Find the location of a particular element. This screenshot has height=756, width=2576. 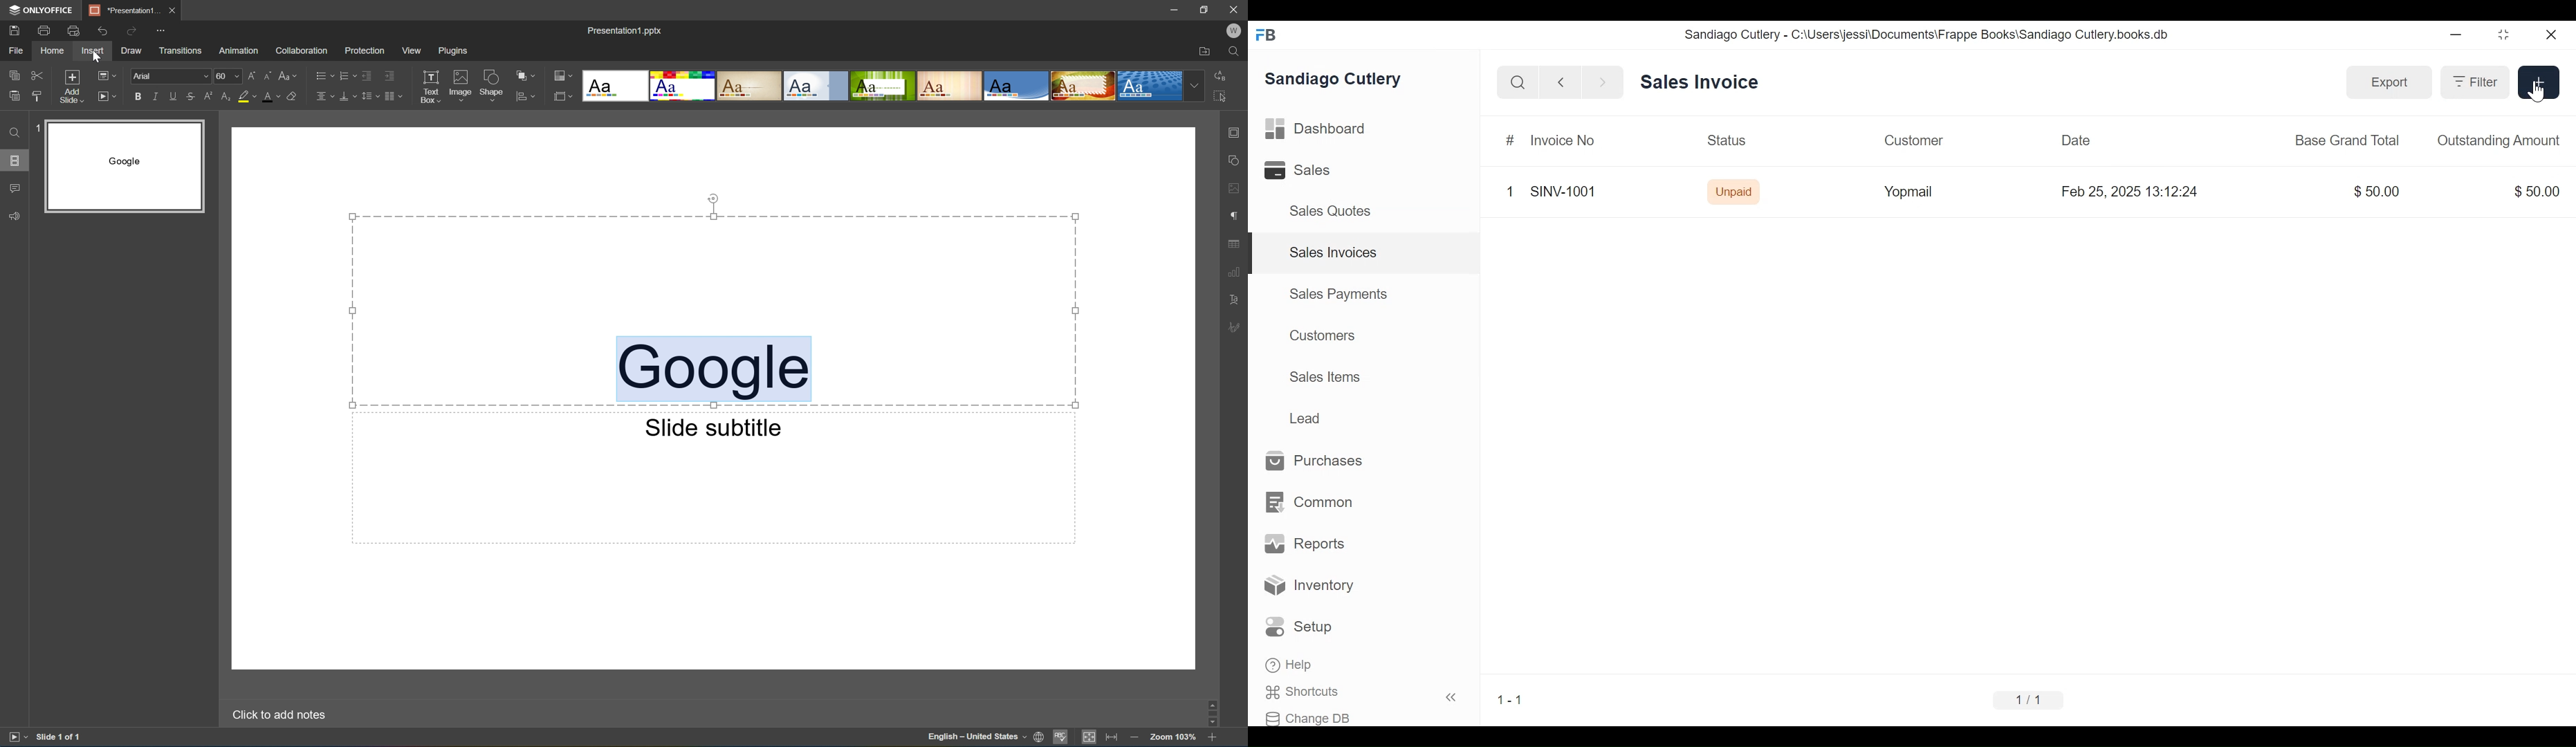

Customers is located at coordinates (1319, 335).